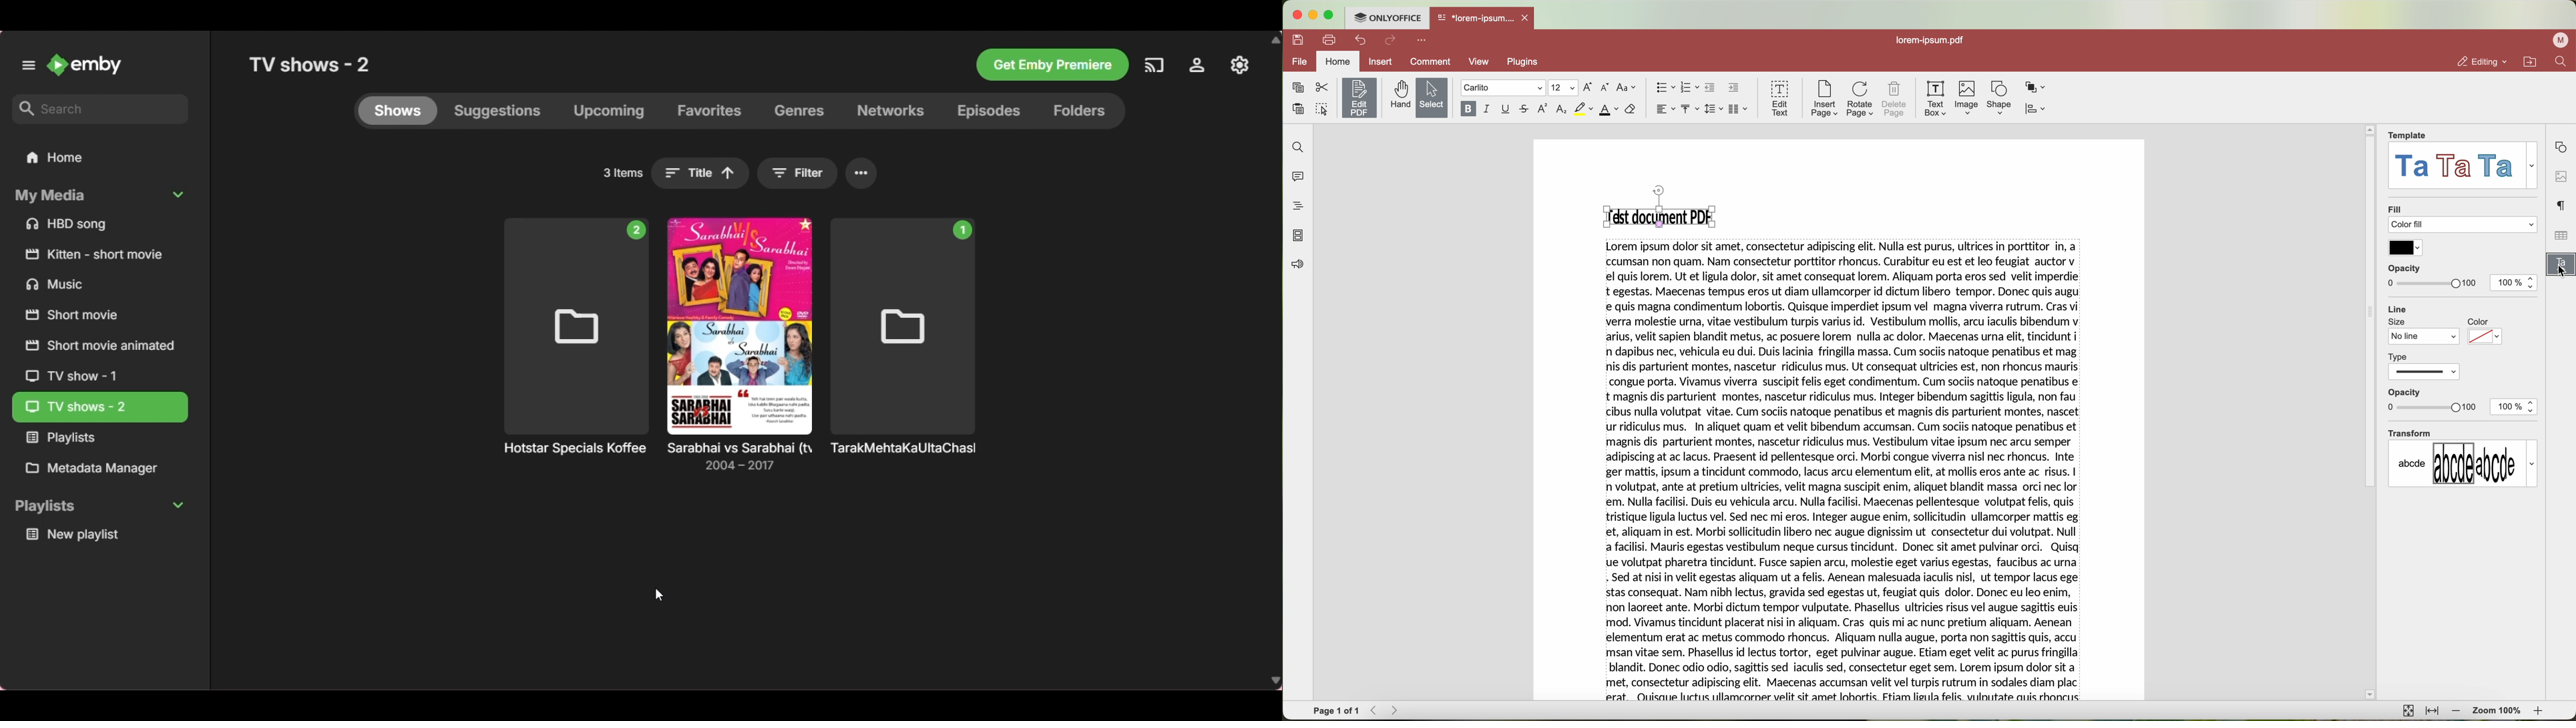 The image size is (2576, 728). Describe the element at coordinates (659, 591) in the screenshot. I see `cursor` at that location.